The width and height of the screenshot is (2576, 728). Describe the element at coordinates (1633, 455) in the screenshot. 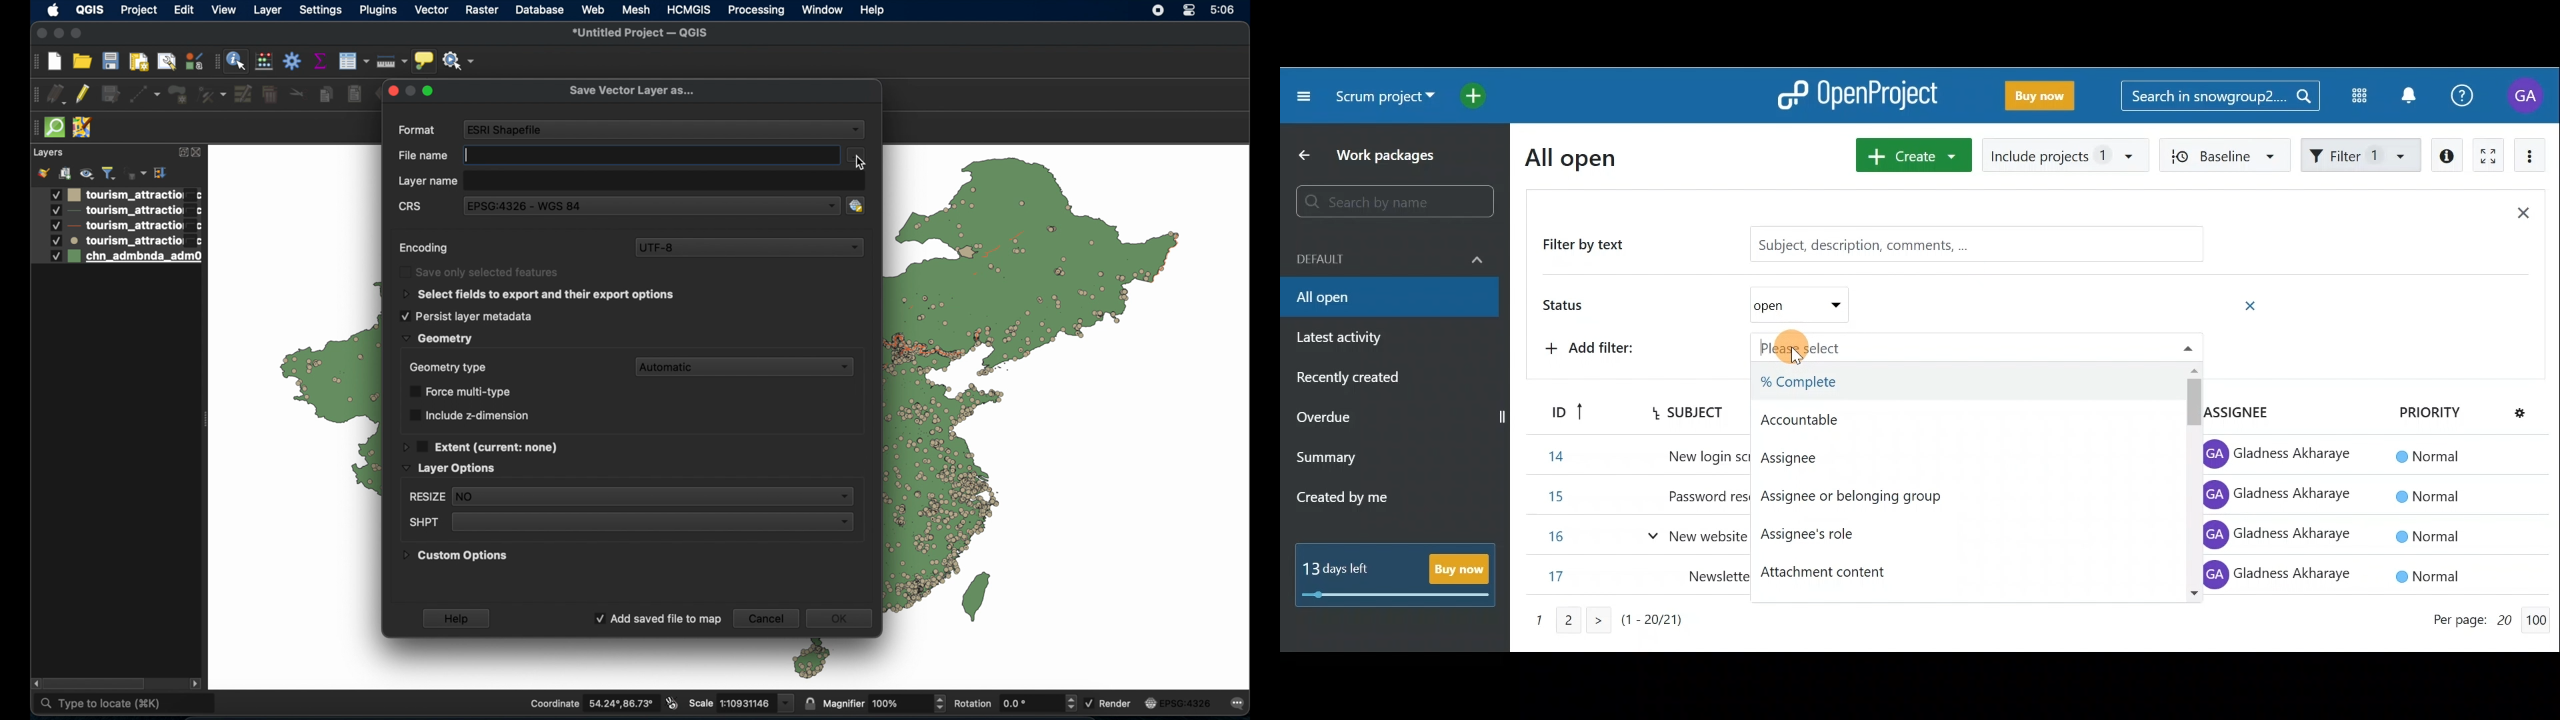

I see `Item 6` at that location.